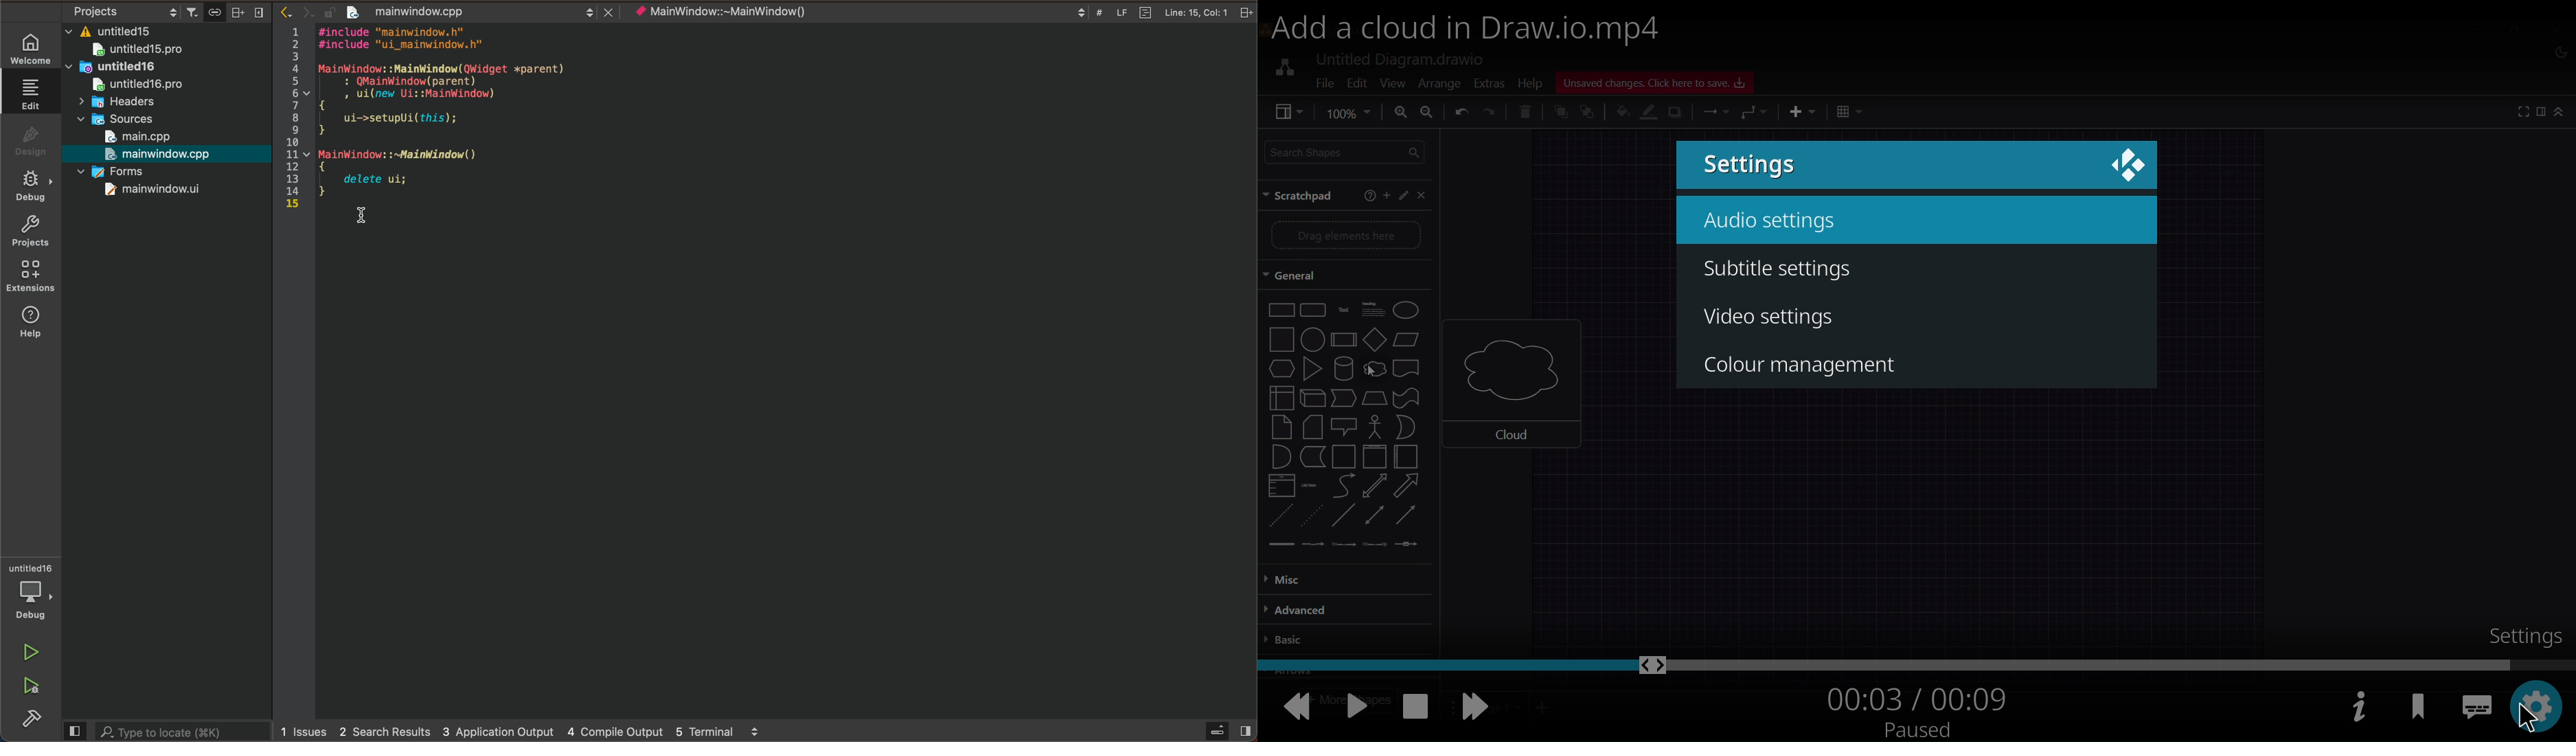 Image resolution: width=2576 pixels, height=756 pixels. Describe the element at coordinates (330, 12) in the screenshot. I see `lock/unlock` at that location.